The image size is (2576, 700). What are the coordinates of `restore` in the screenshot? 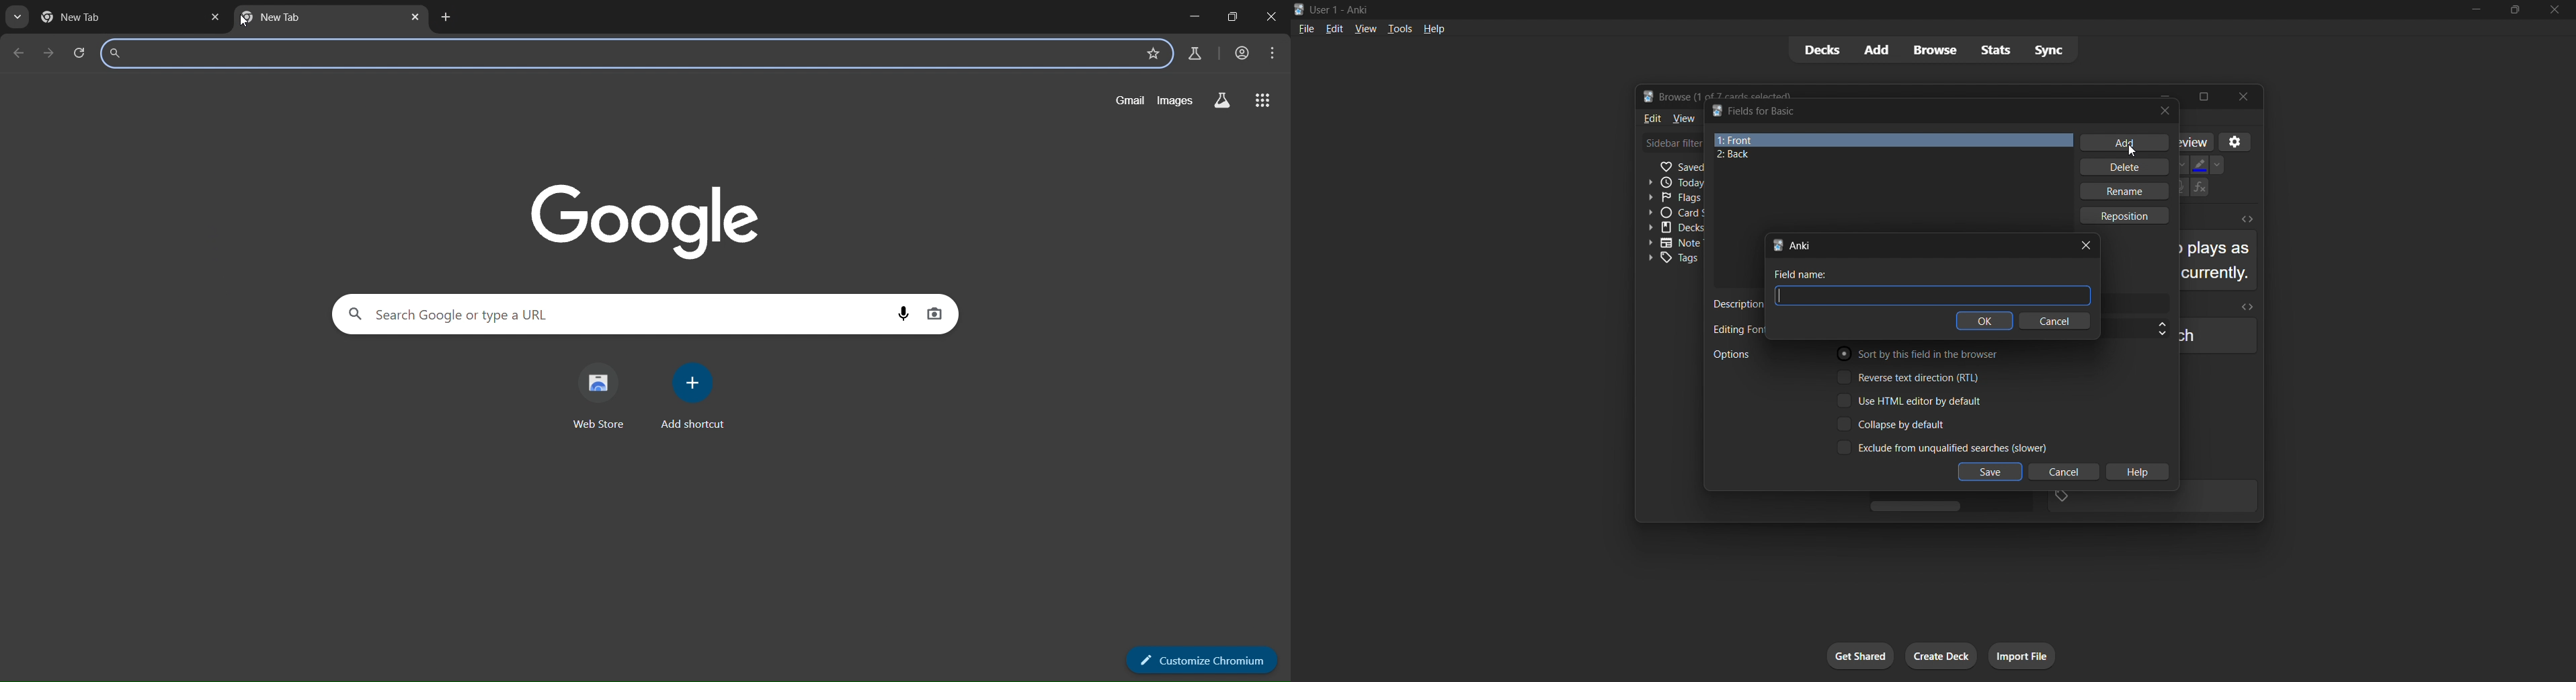 It's located at (1234, 19).